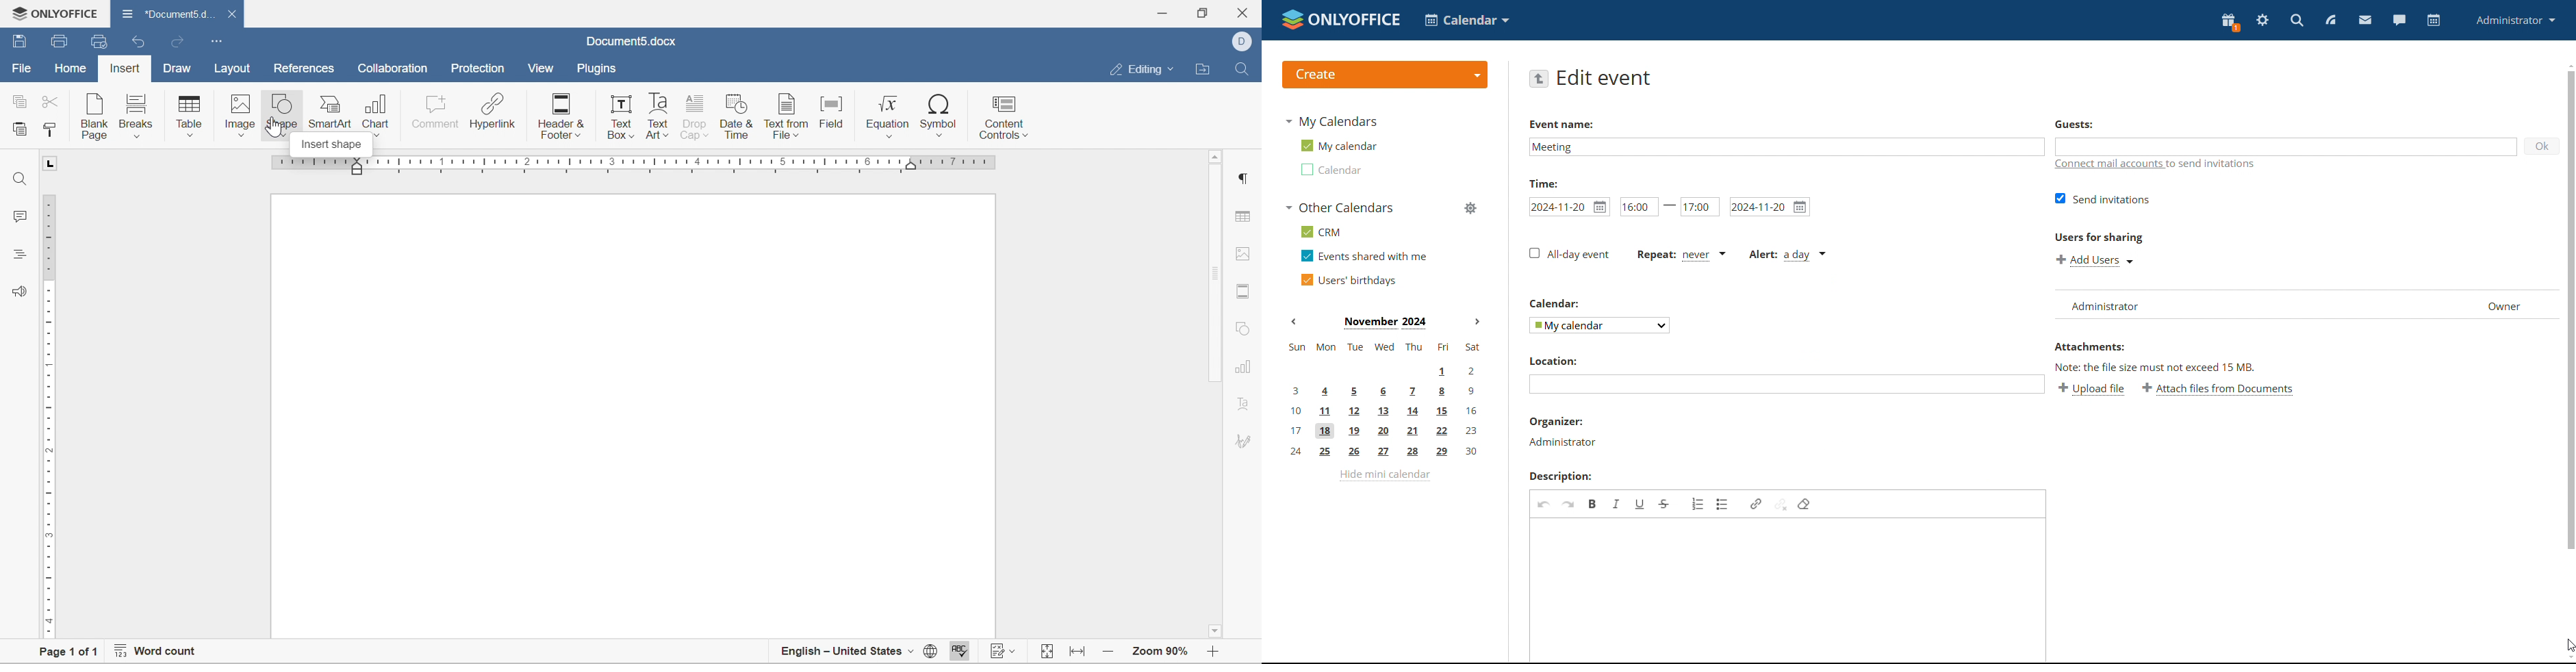 This screenshot has width=2576, height=672. Describe the element at coordinates (1248, 178) in the screenshot. I see `paragraph settings` at that location.